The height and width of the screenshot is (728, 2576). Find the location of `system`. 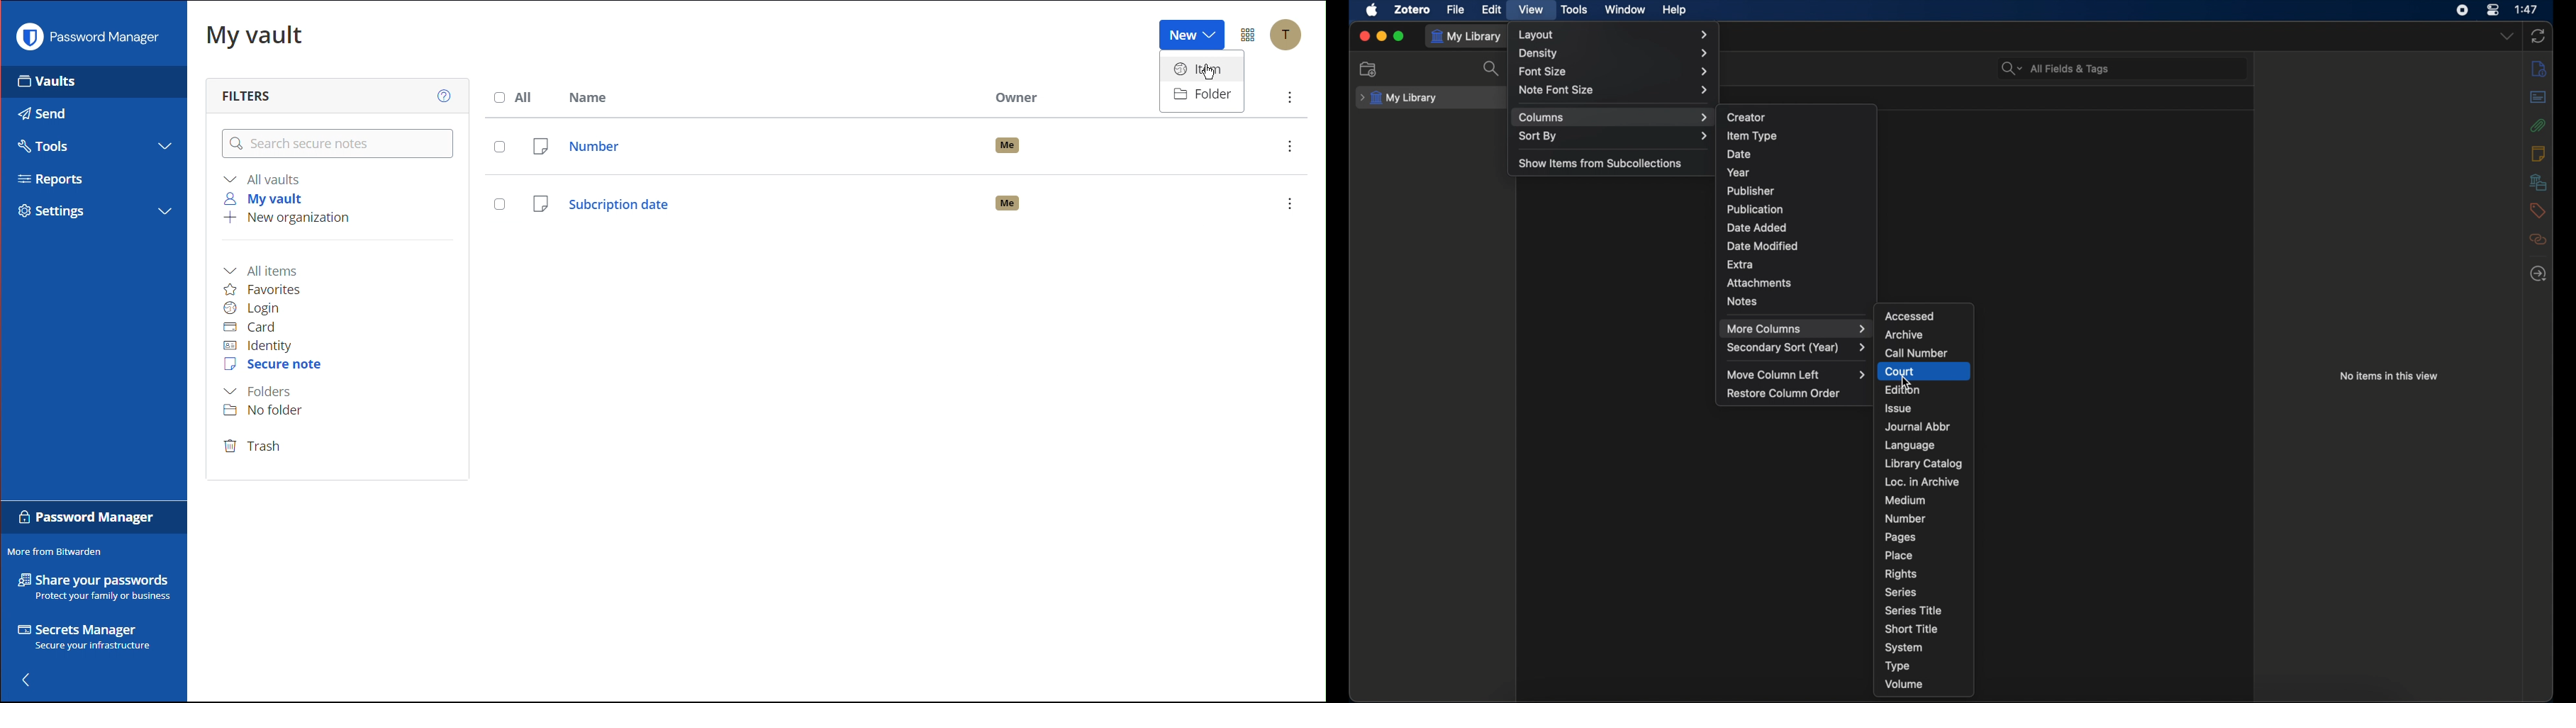

system is located at coordinates (1904, 648).